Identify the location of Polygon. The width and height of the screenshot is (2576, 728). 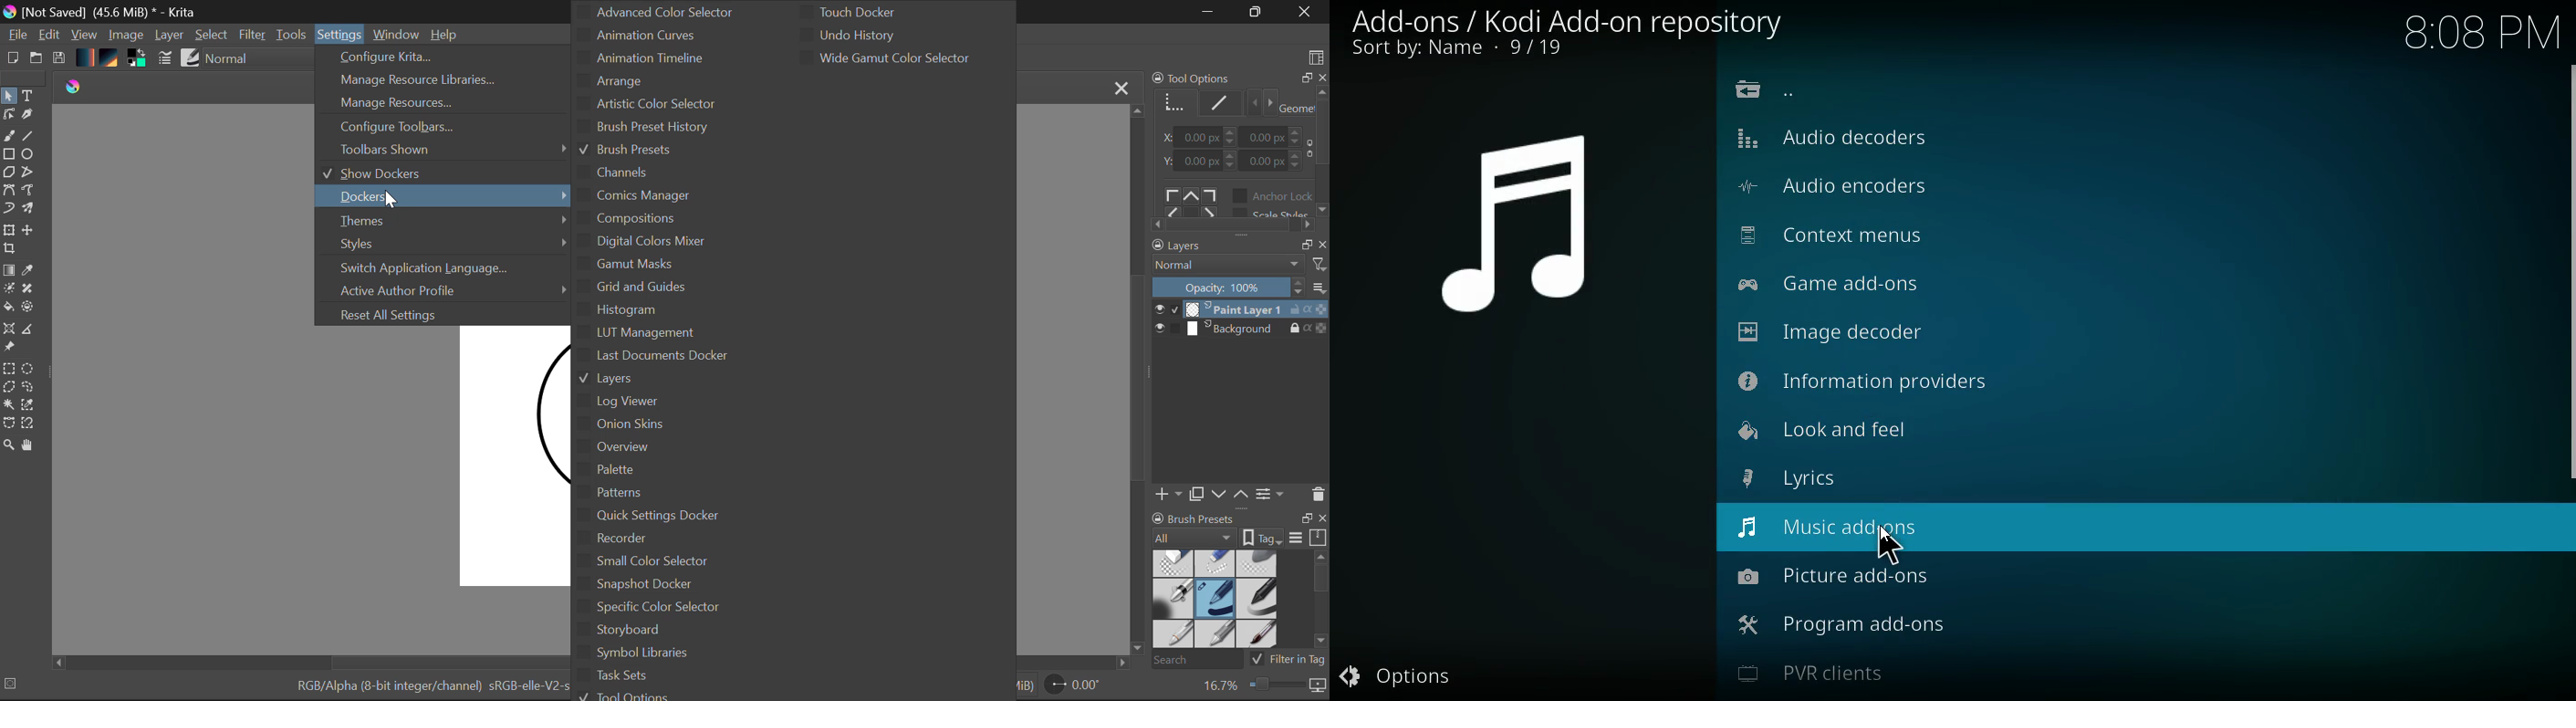
(8, 173).